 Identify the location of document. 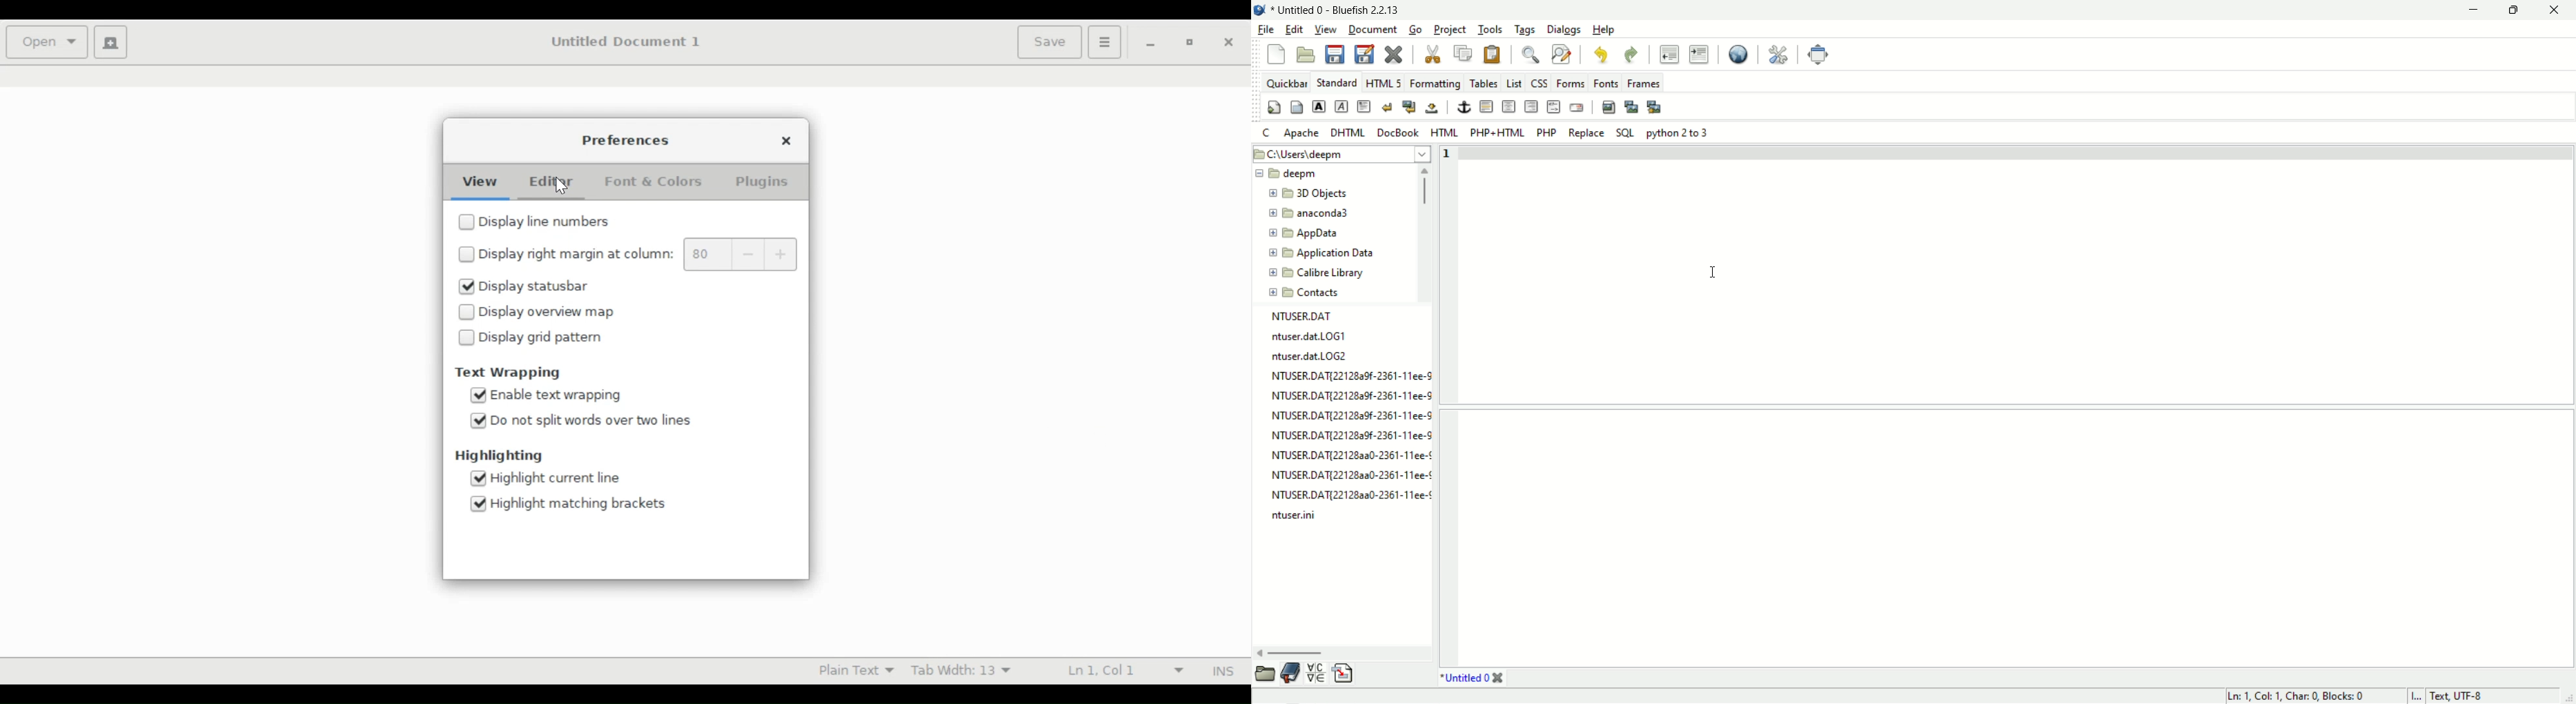
(1375, 30).